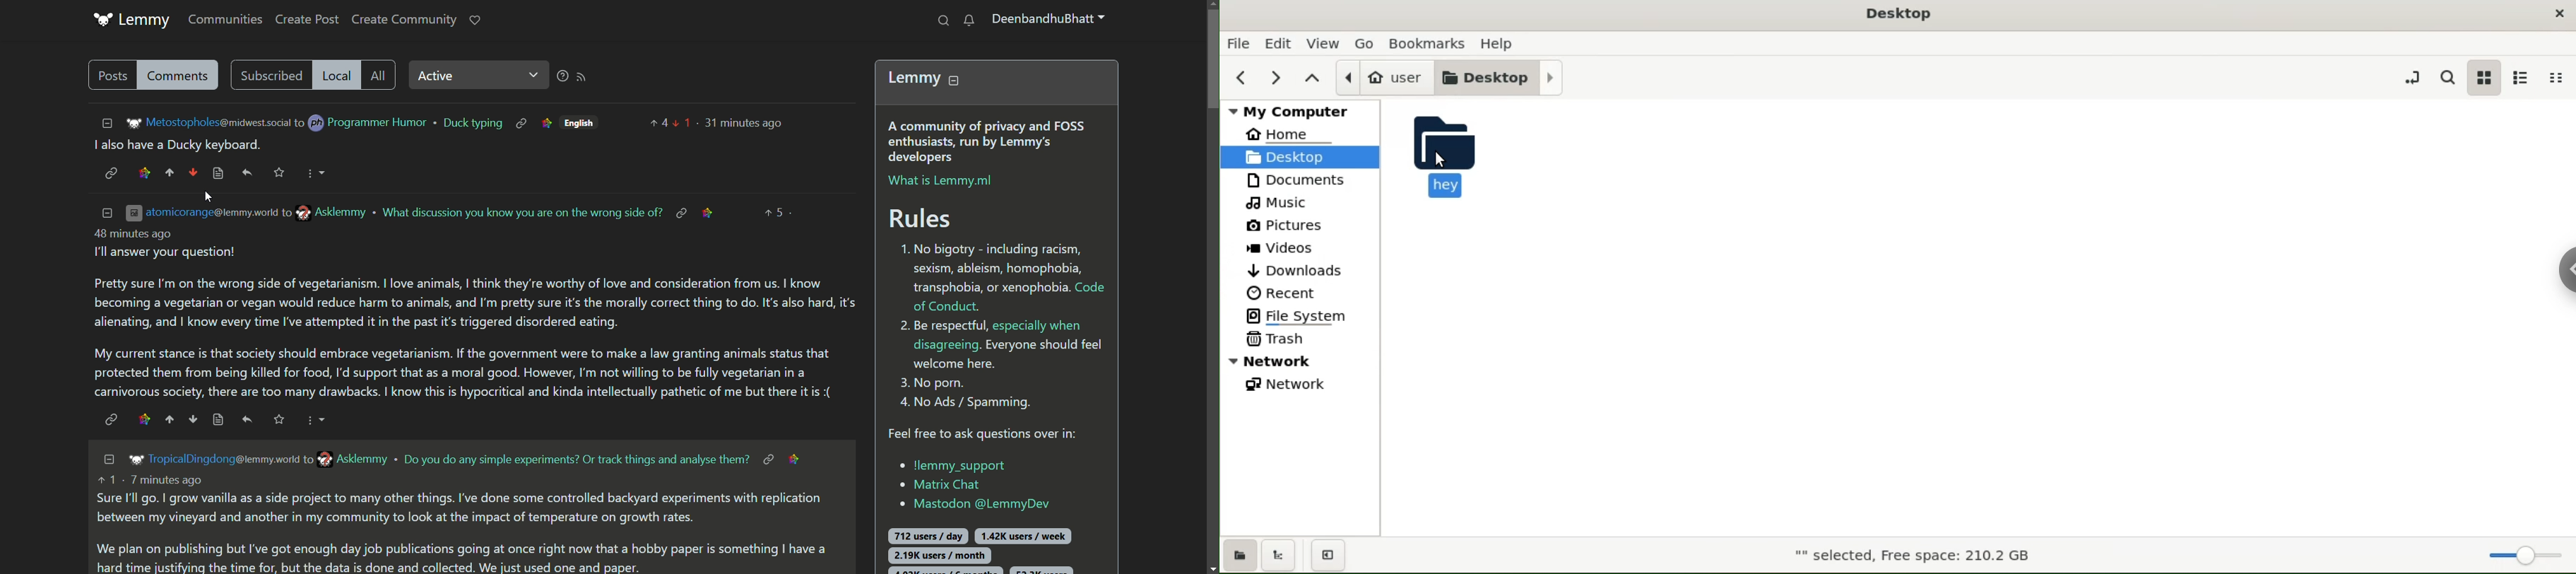 This screenshot has width=2576, height=588. What do you see at coordinates (281, 172) in the screenshot?
I see `bookmark` at bounding box center [281, 172].